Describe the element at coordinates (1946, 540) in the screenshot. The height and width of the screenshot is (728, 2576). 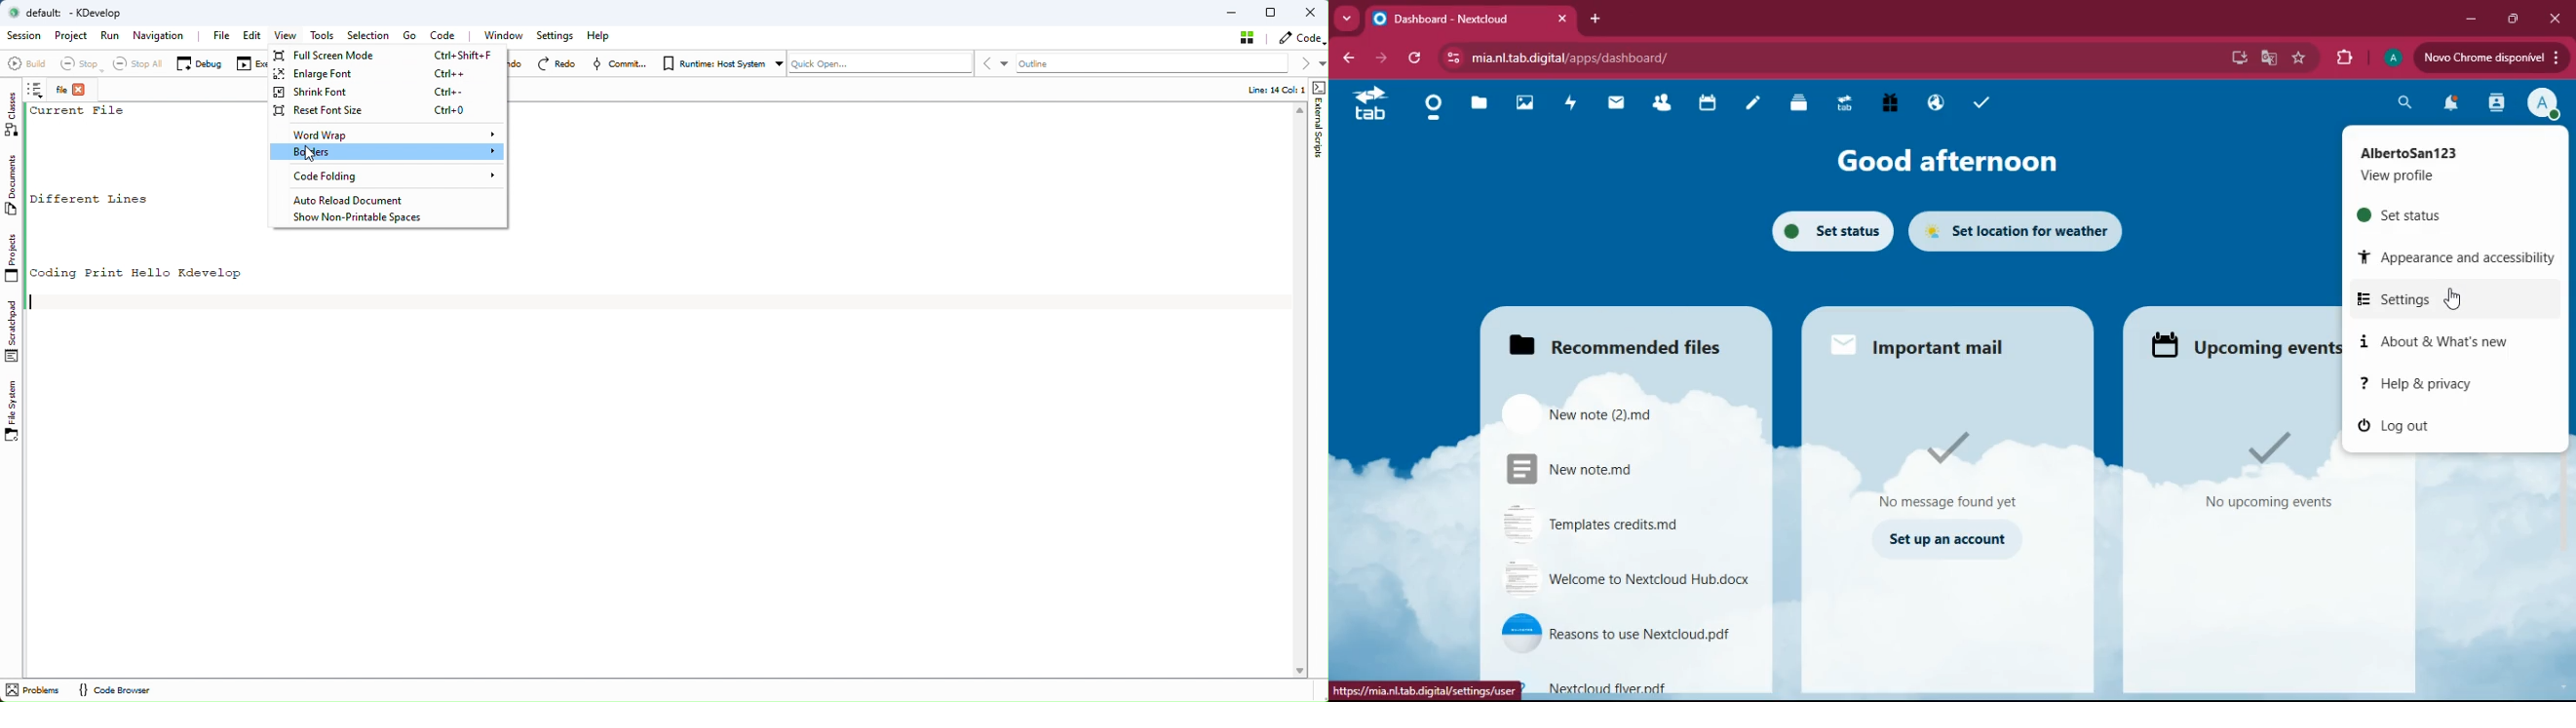
I see `set up` at that location.